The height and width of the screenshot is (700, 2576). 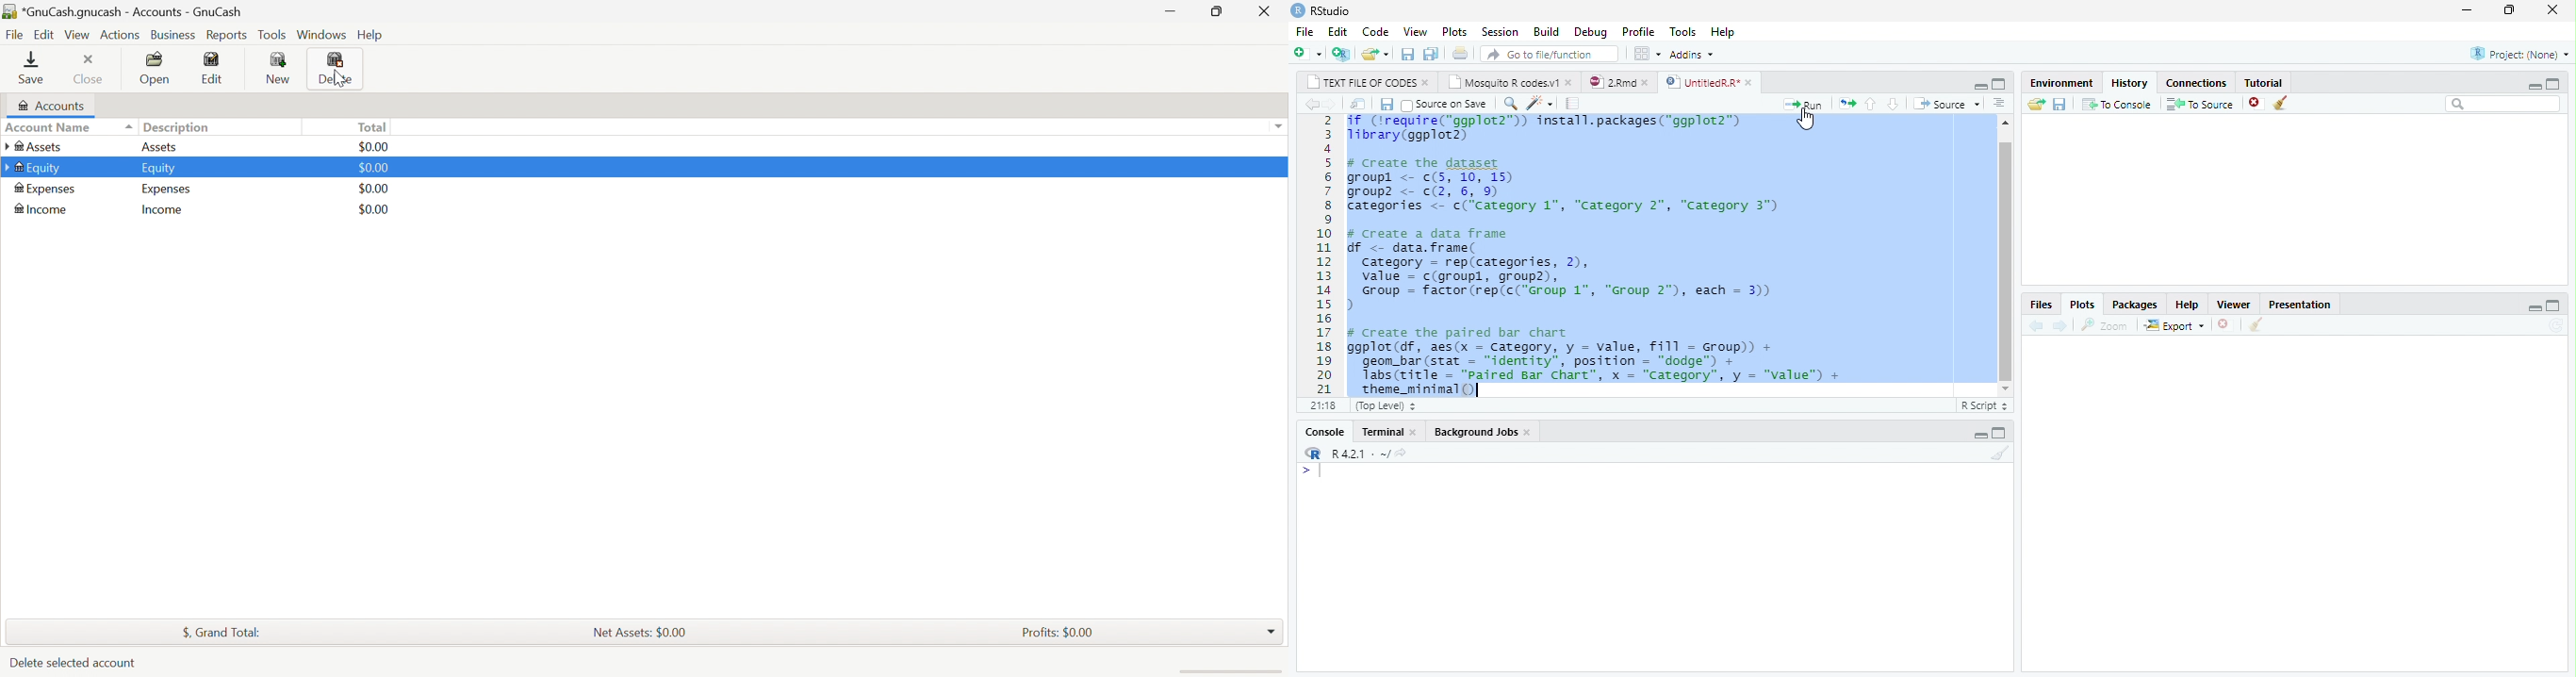 What do you see at coordinates (1647, 83) in the screenshot?
I see `close` at bounding box center [1647, 83].